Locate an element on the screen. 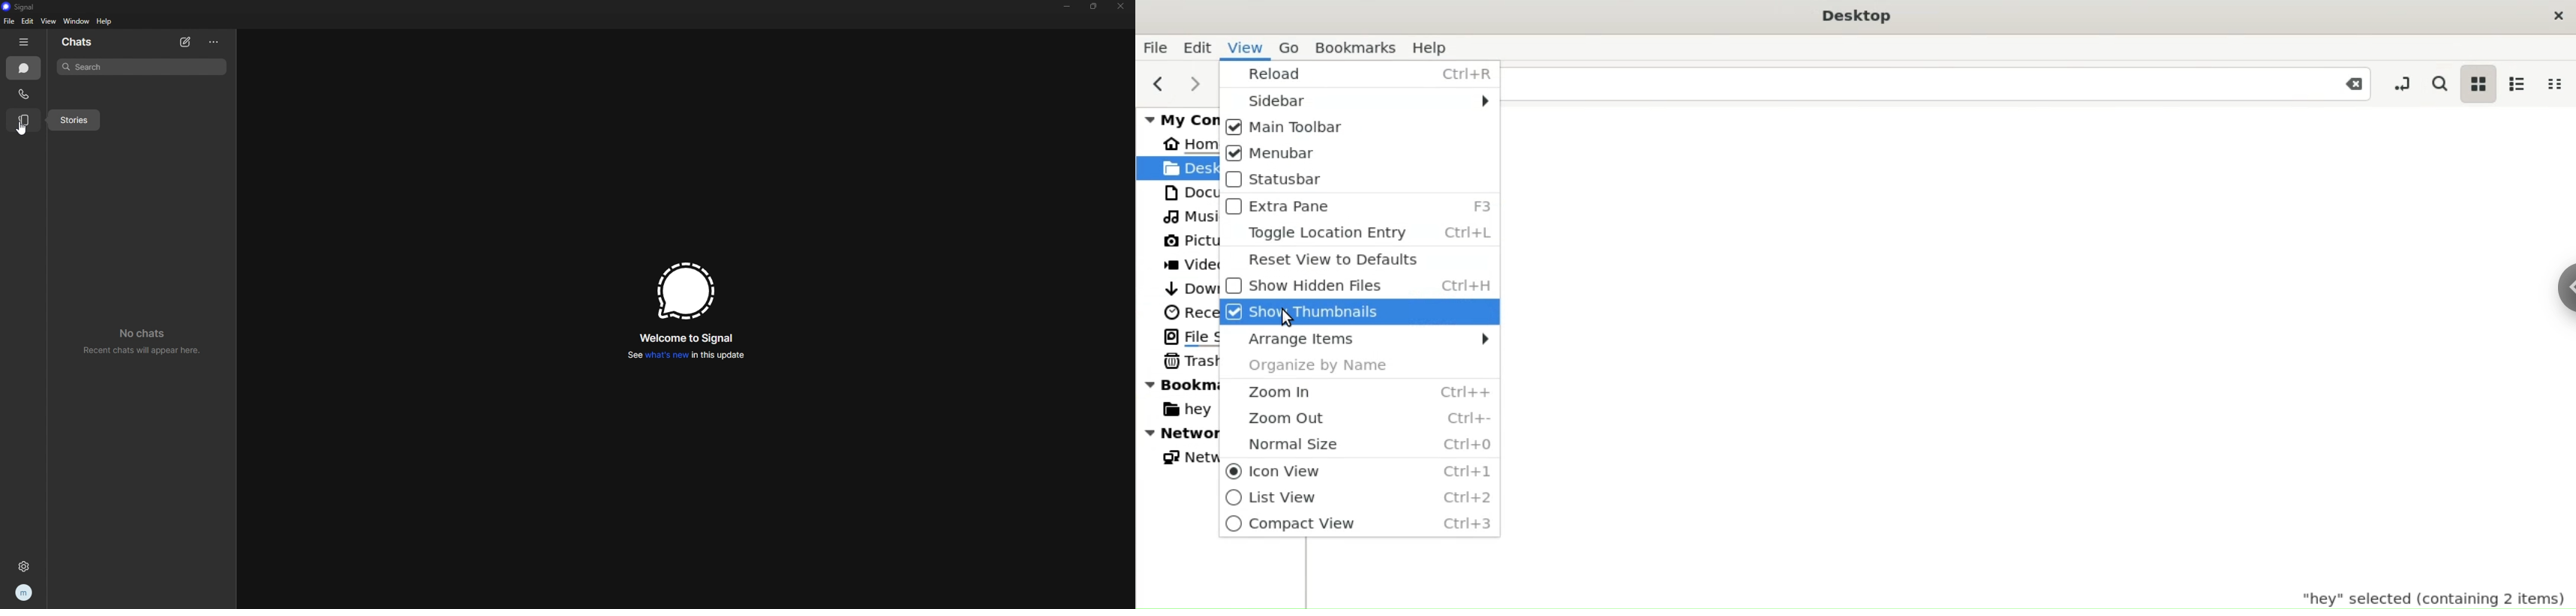 The width and height of the screenshot is (2576, 616). Edit is located at coordinates (1199, 47).